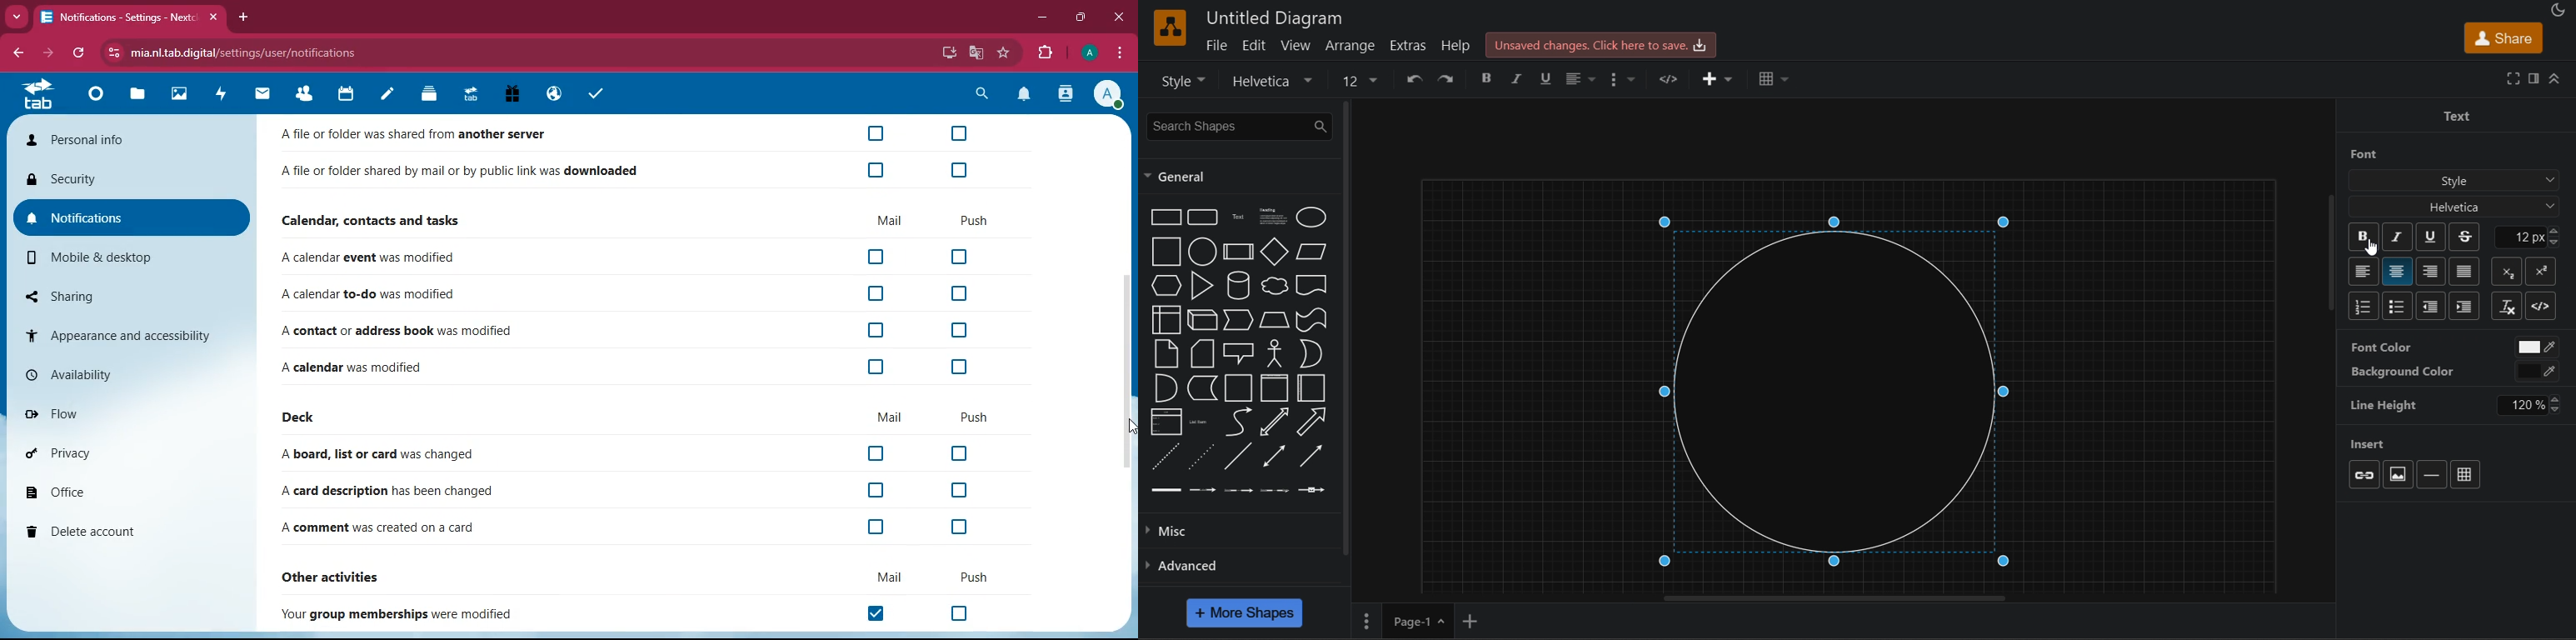 This screenshot has height=644, width=2576. I want to click on extras, so click(1409, 46).